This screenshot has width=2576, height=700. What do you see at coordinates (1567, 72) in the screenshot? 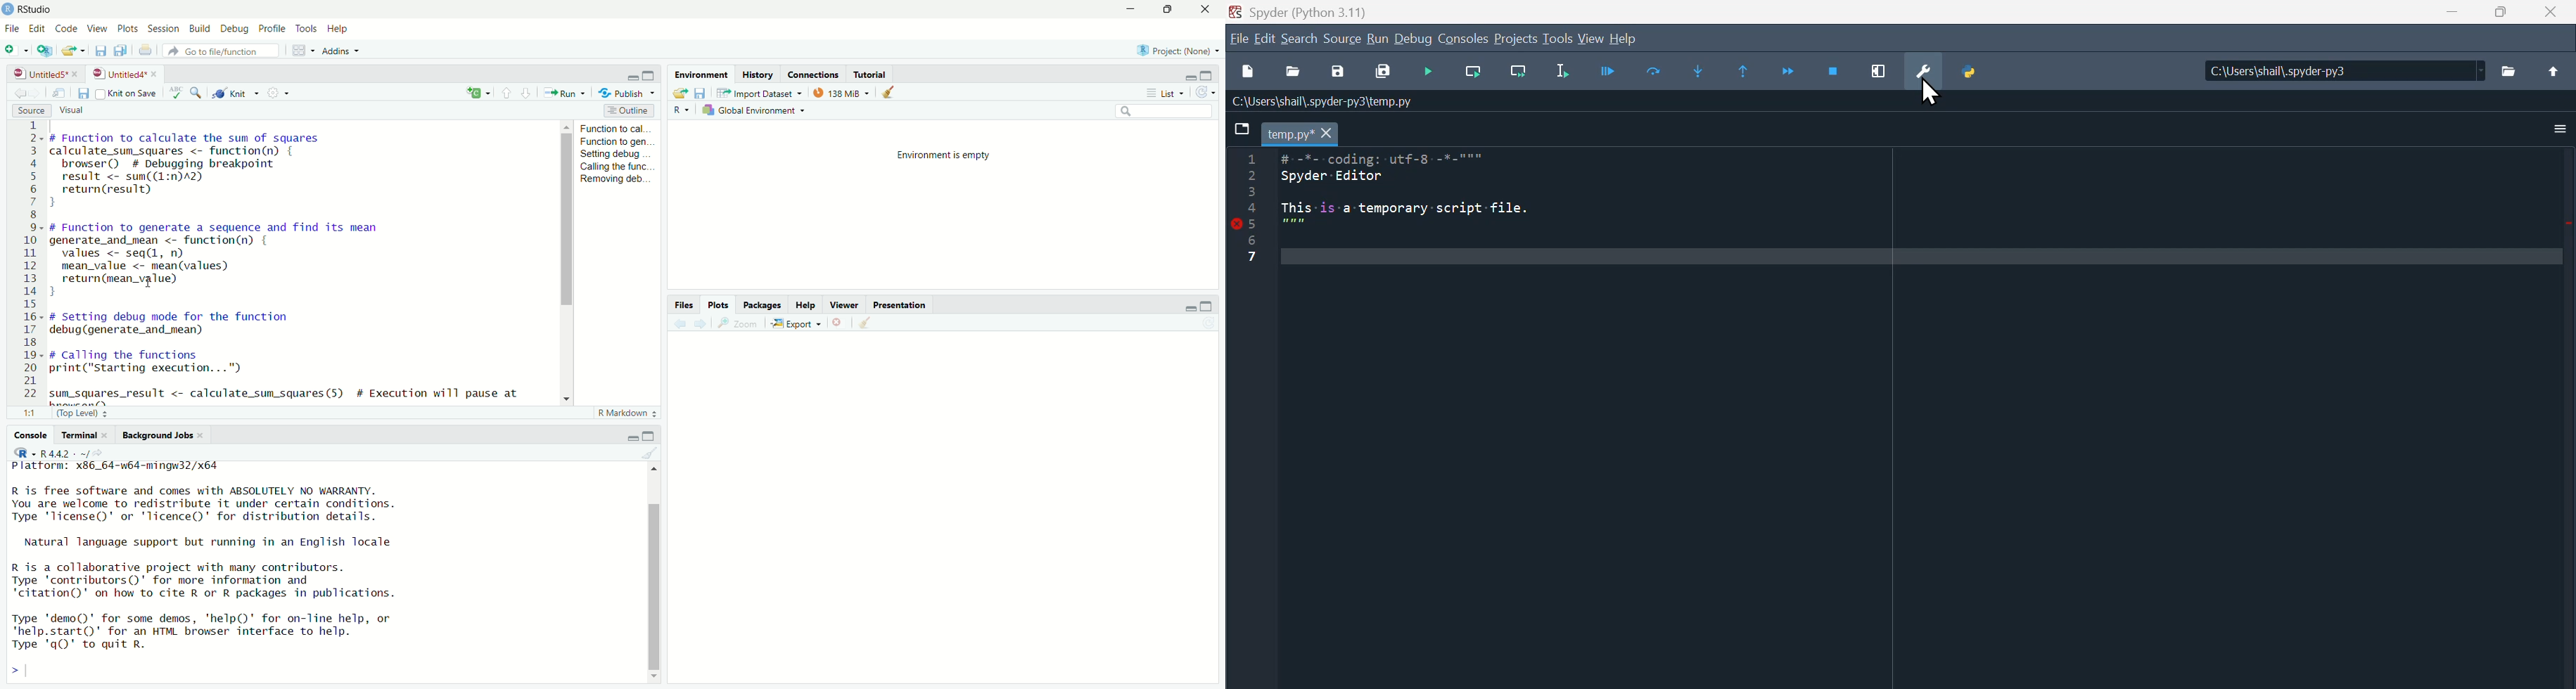
I see `Run selection` at bounding box center [1567, 72].